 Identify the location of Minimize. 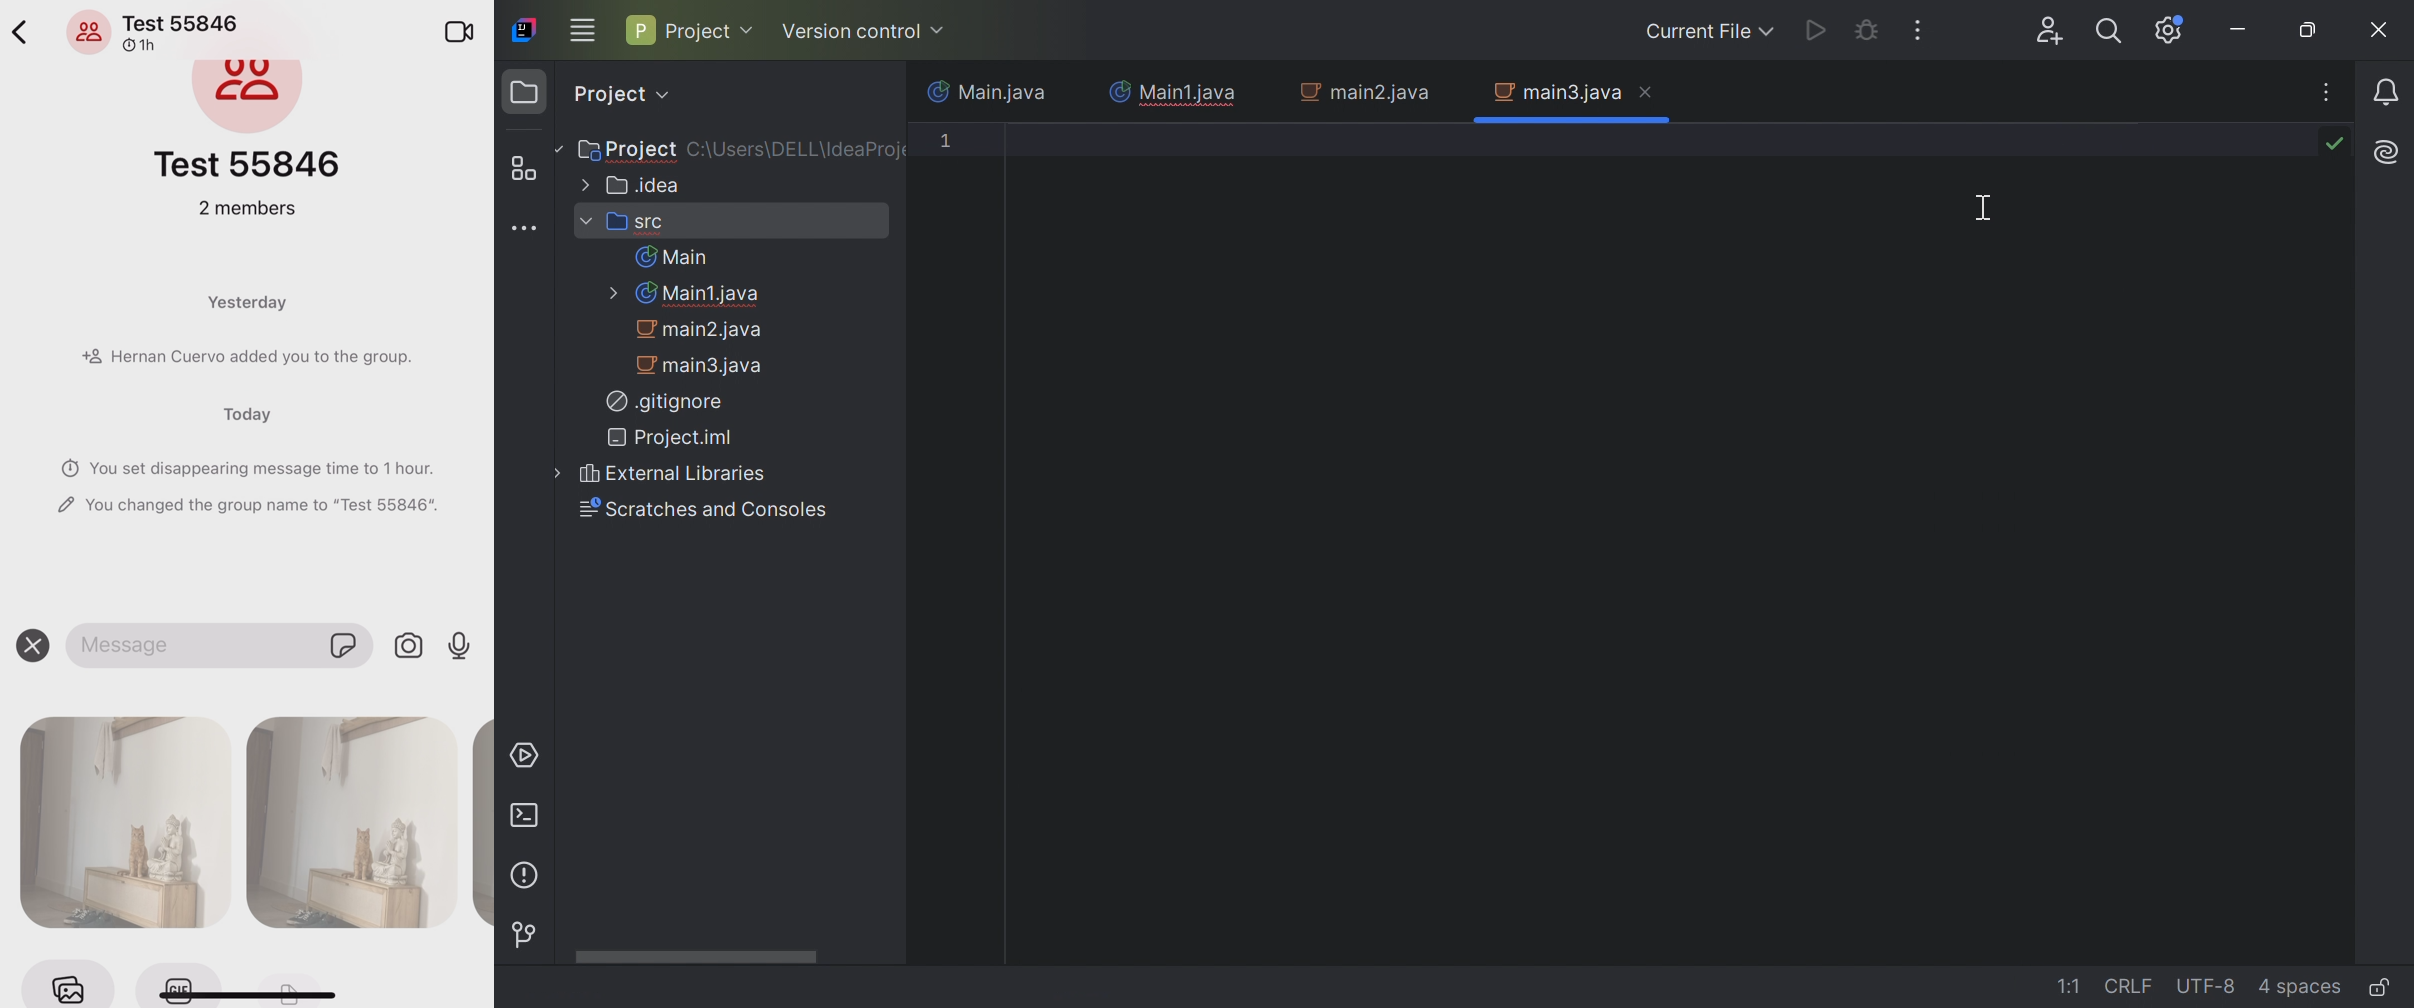
(2239, 32).